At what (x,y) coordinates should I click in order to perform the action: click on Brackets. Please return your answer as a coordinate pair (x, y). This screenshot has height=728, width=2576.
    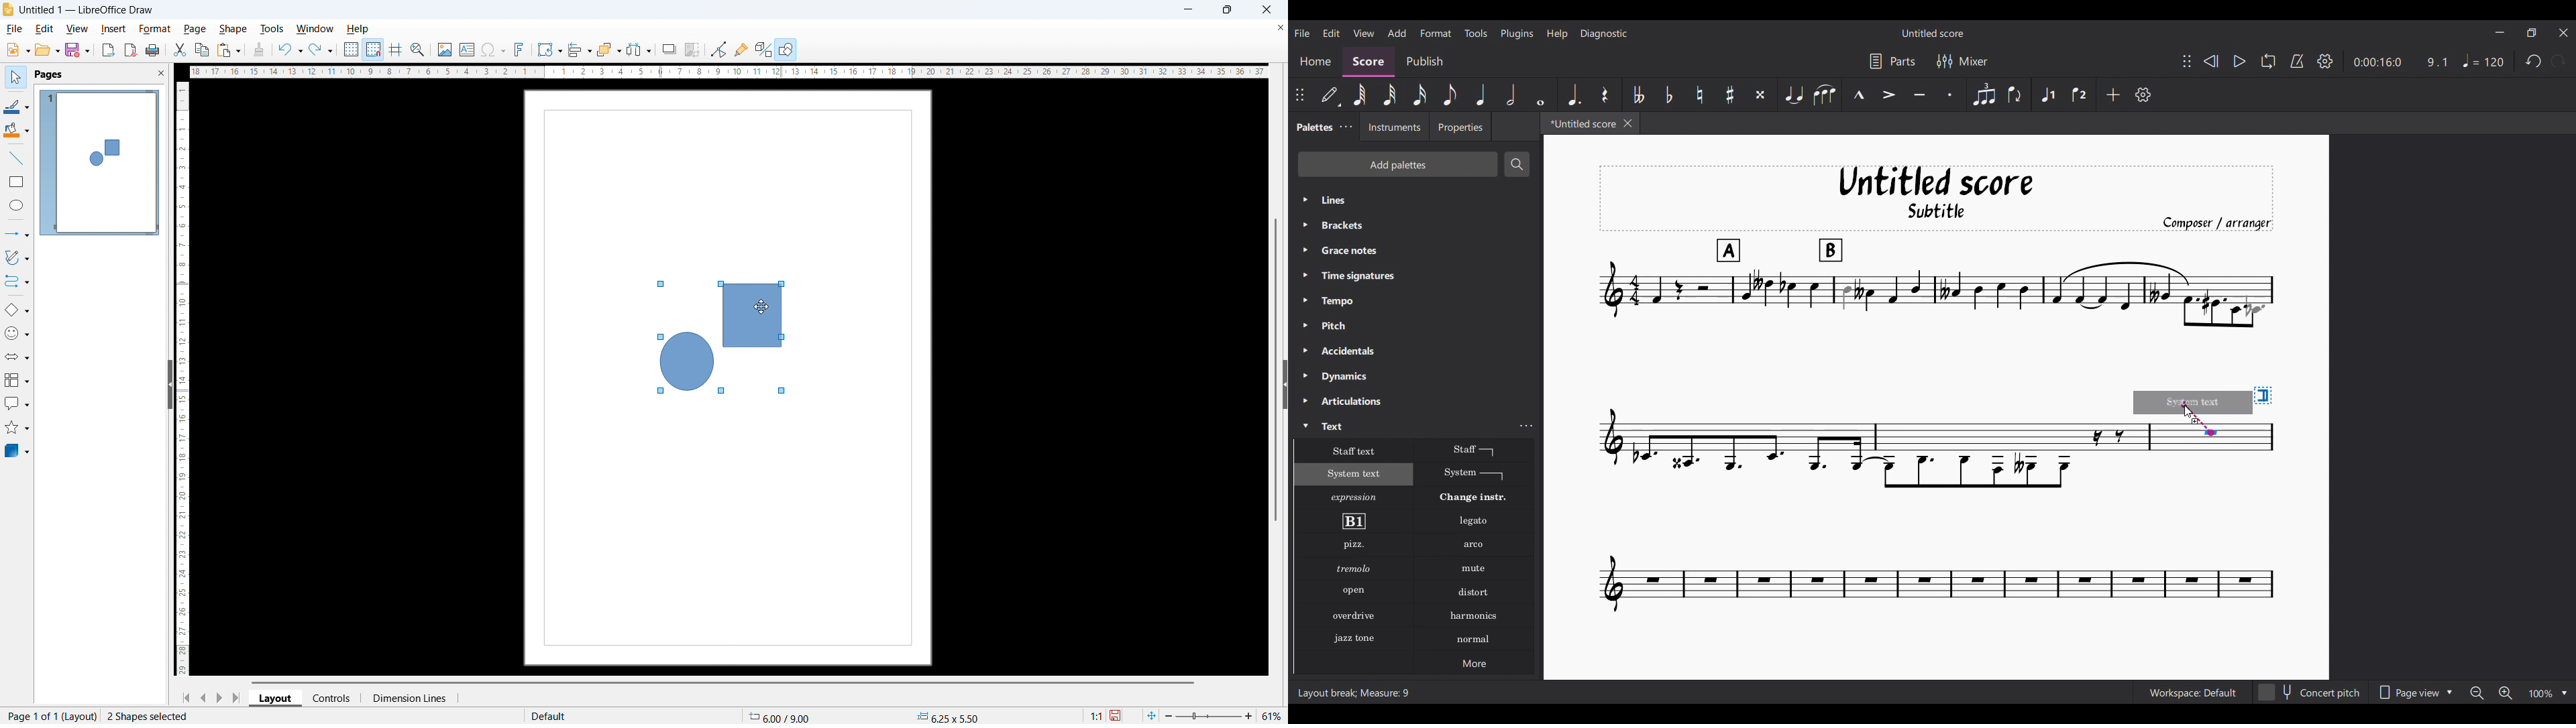
    Looking at the image, I should click on (1415, 225).